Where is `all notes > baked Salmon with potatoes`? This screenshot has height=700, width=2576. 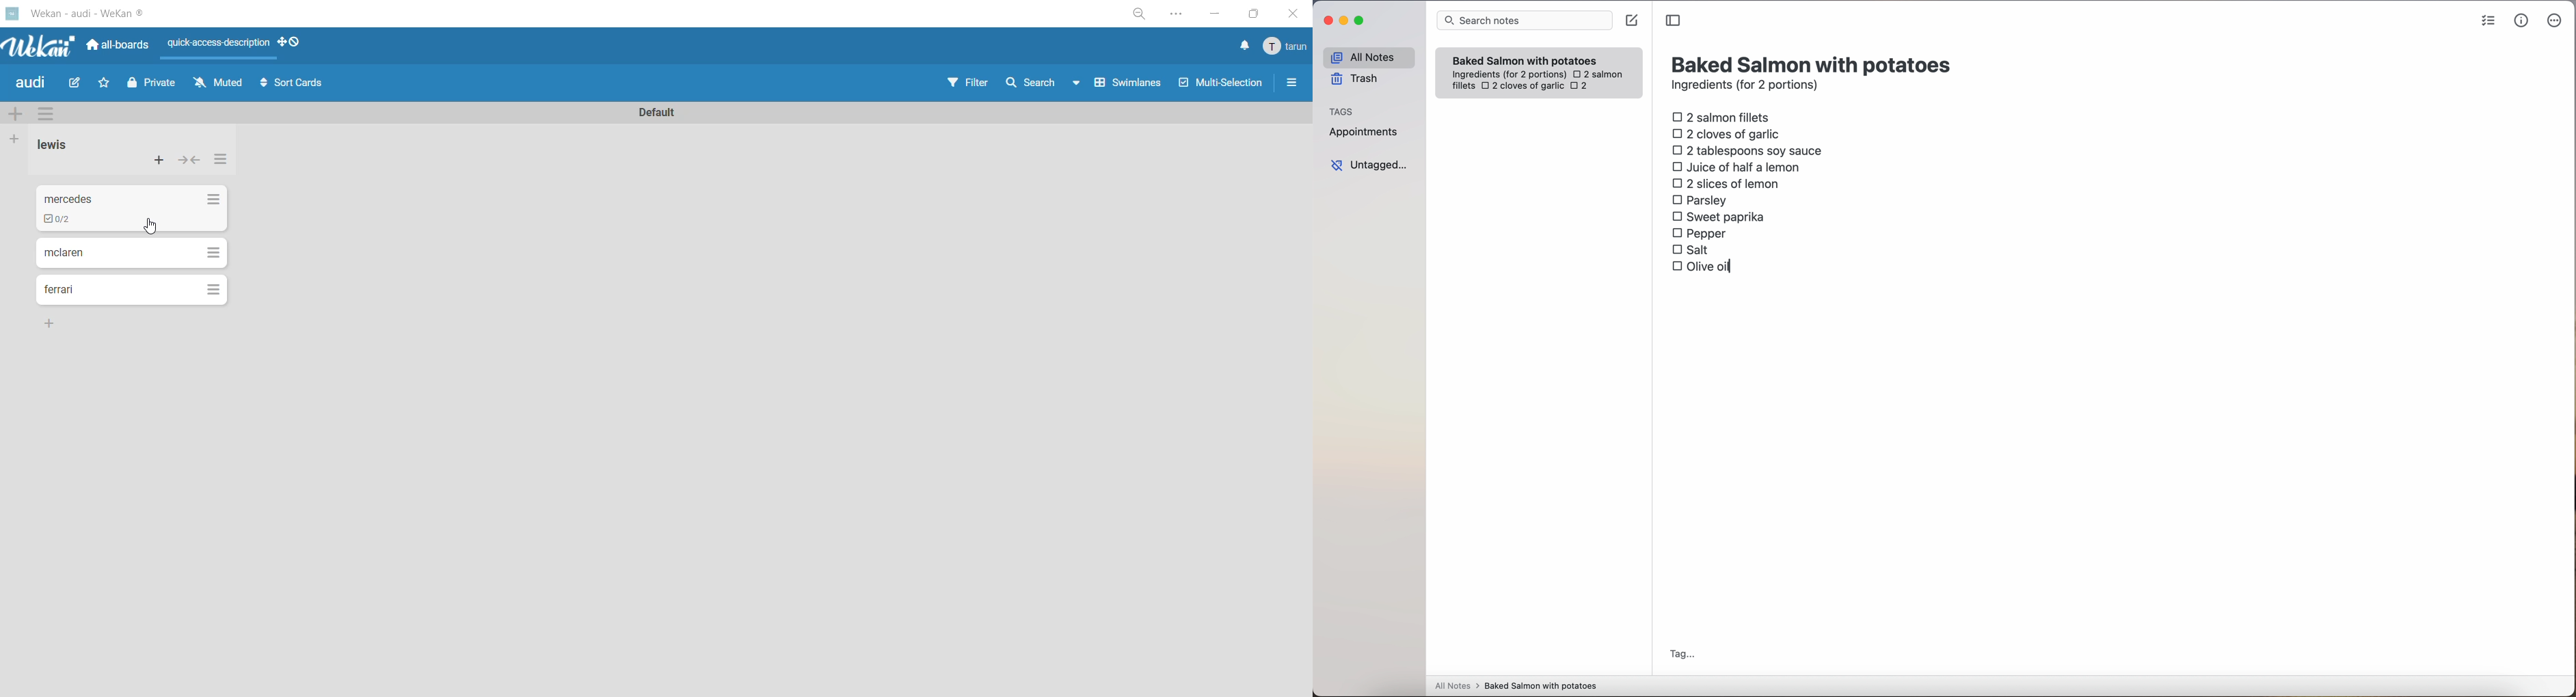
all notes > baked Salmon with potatoes is located at coordinates (1516, 685).